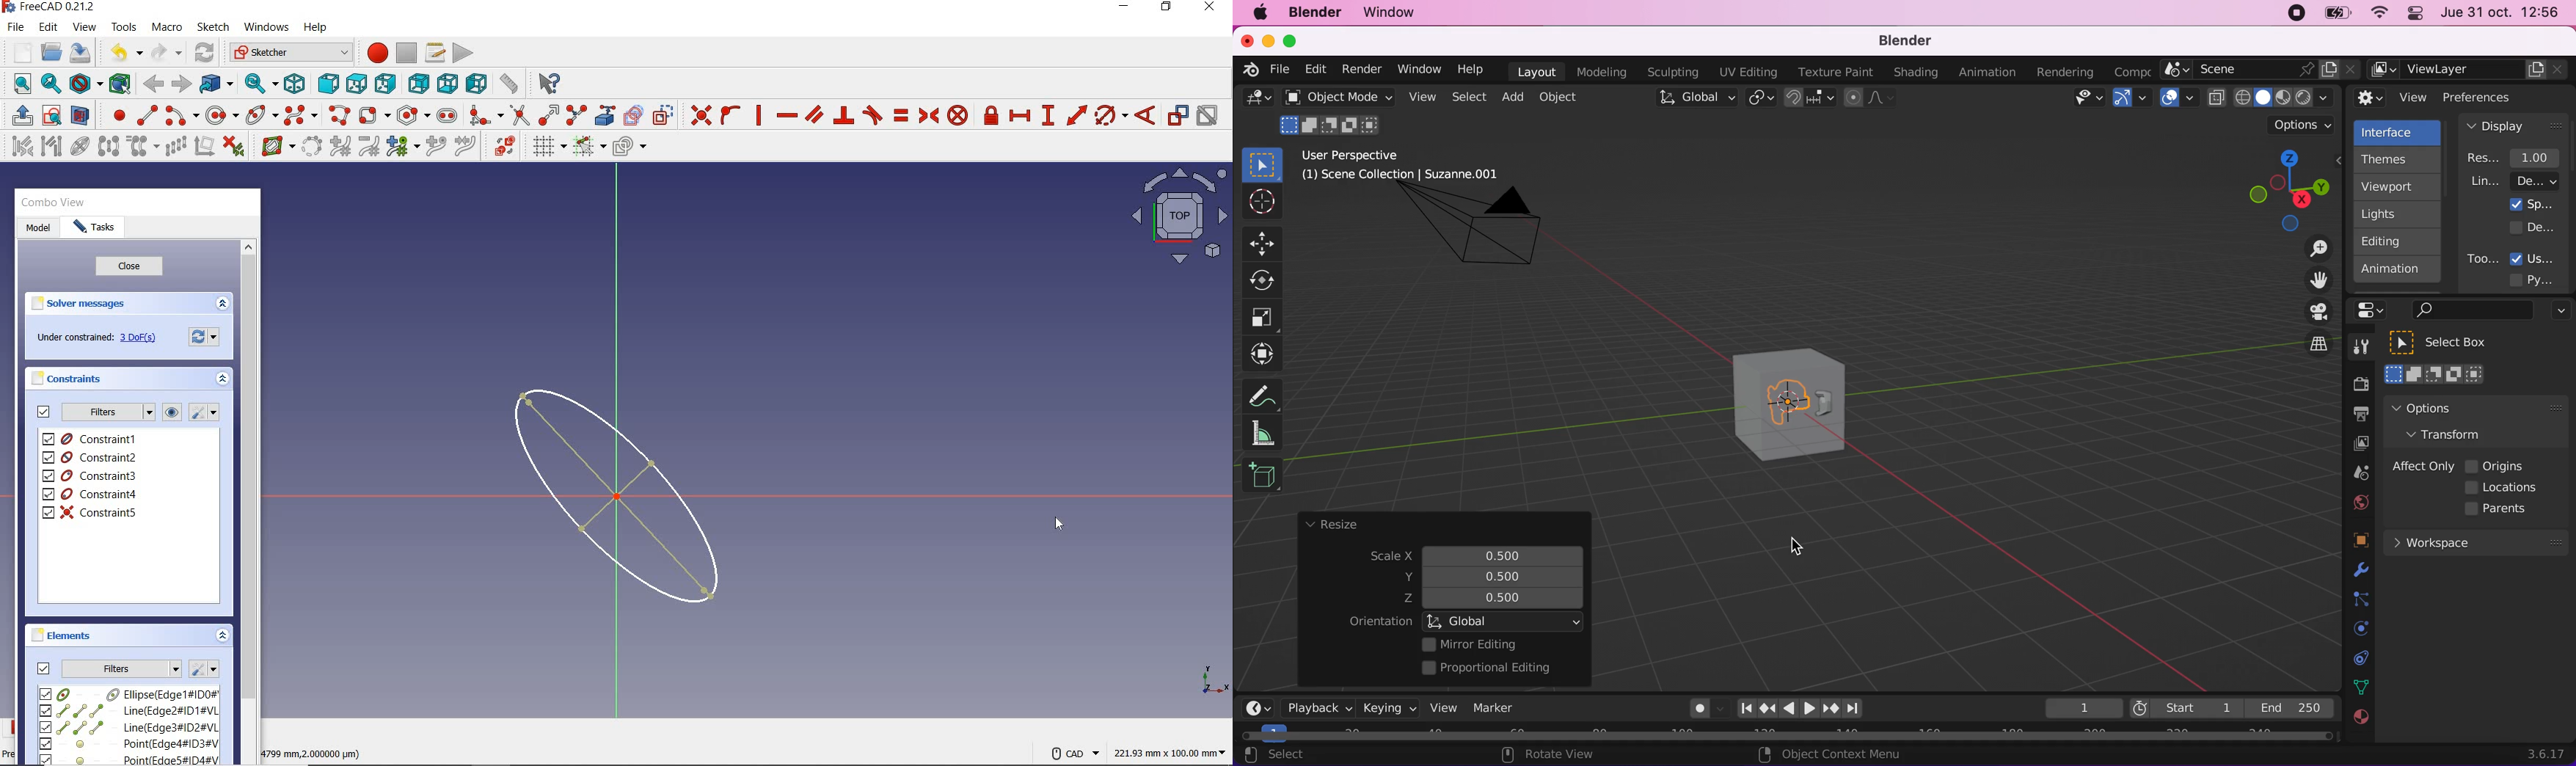 The height and width of the screenshot is (784, 2576). I want to click on left, so click(477, 83).